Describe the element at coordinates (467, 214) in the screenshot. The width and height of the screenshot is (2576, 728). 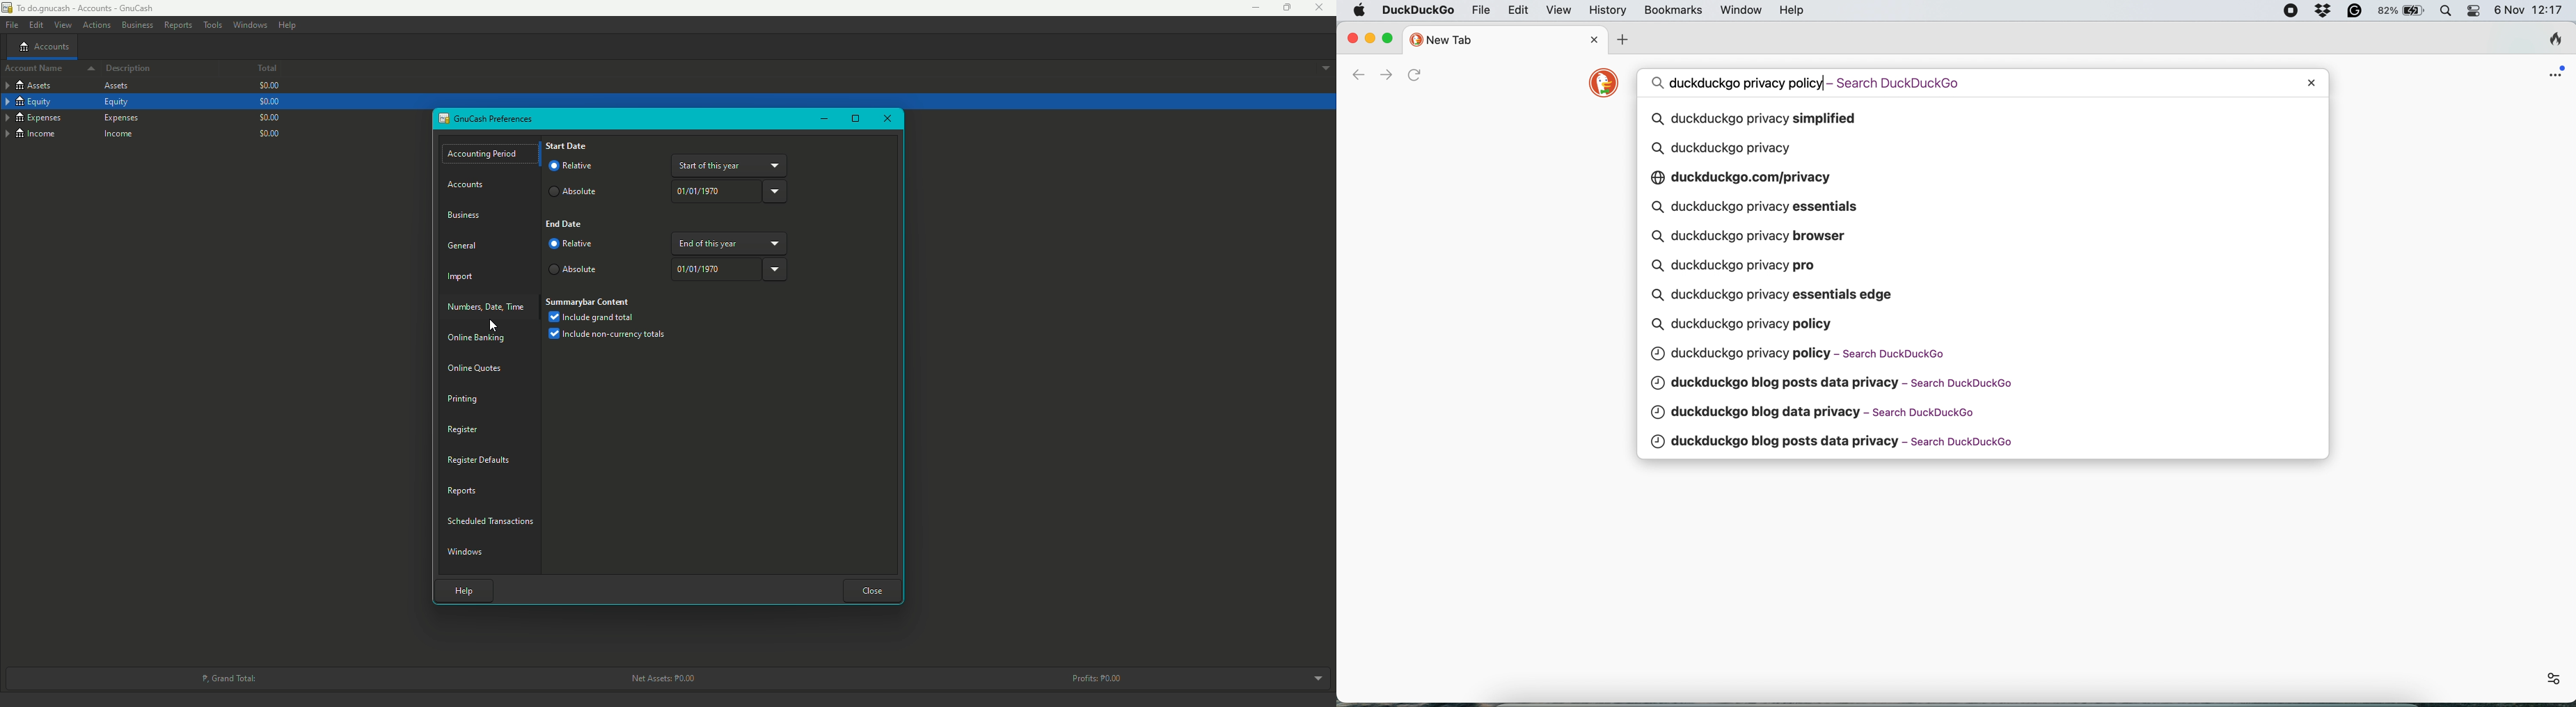
I see `Business` at that location.